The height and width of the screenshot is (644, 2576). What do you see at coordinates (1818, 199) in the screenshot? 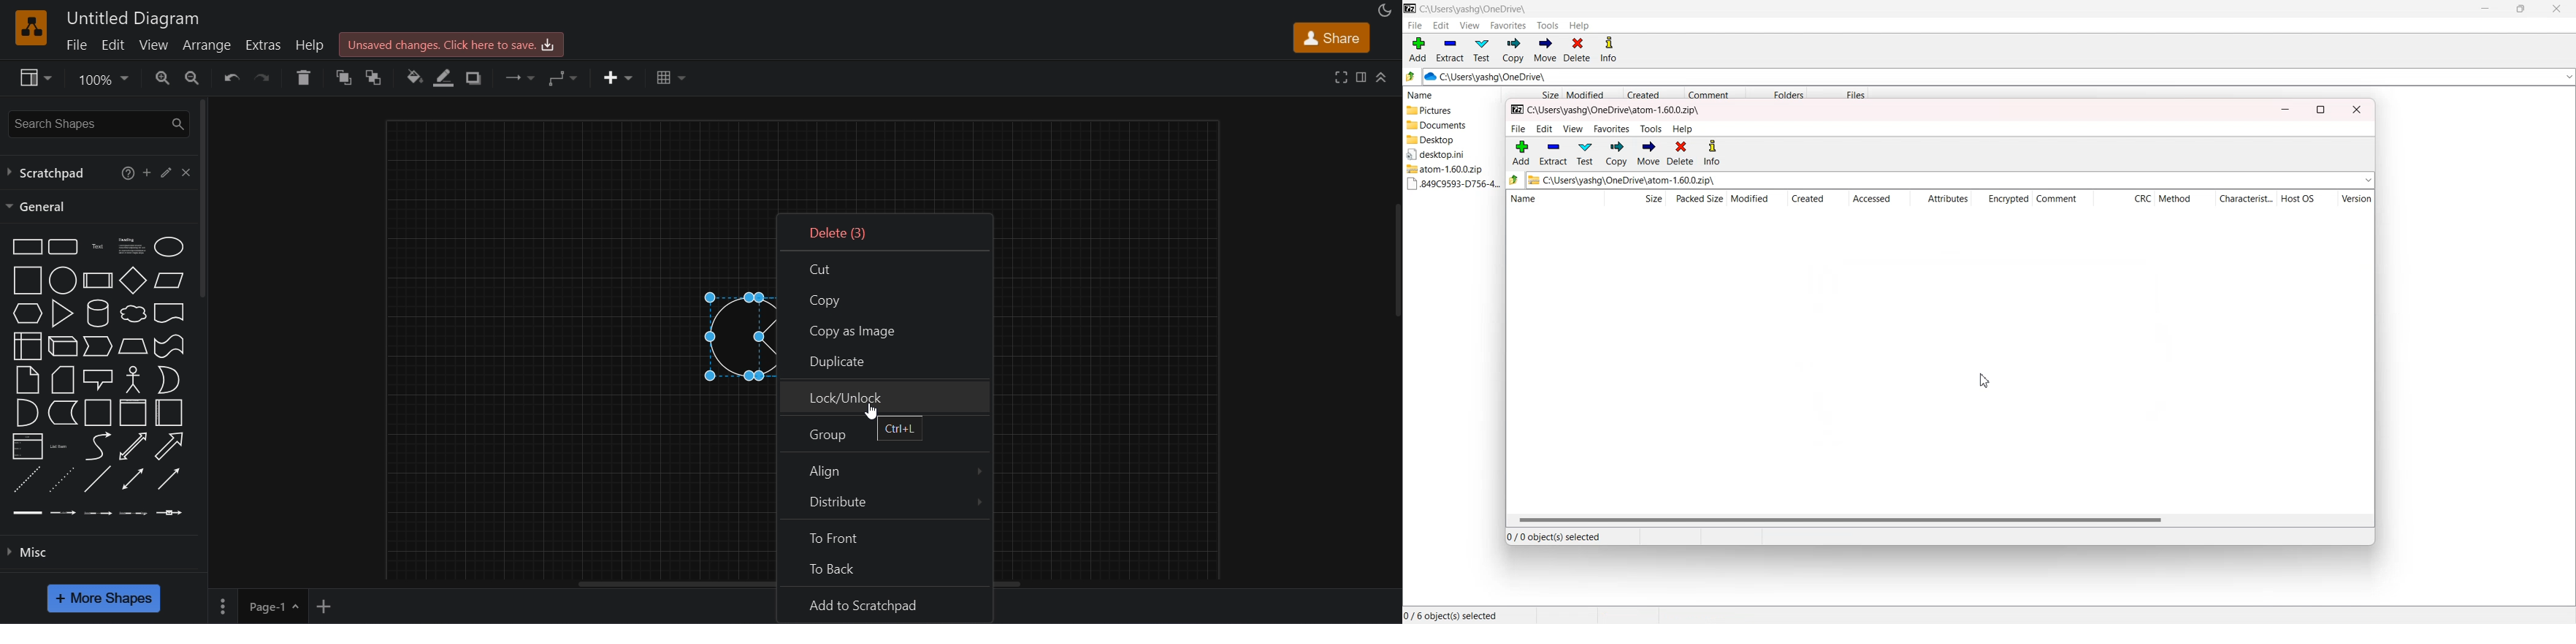
I see `Created` at bounding box center [1818, 199].